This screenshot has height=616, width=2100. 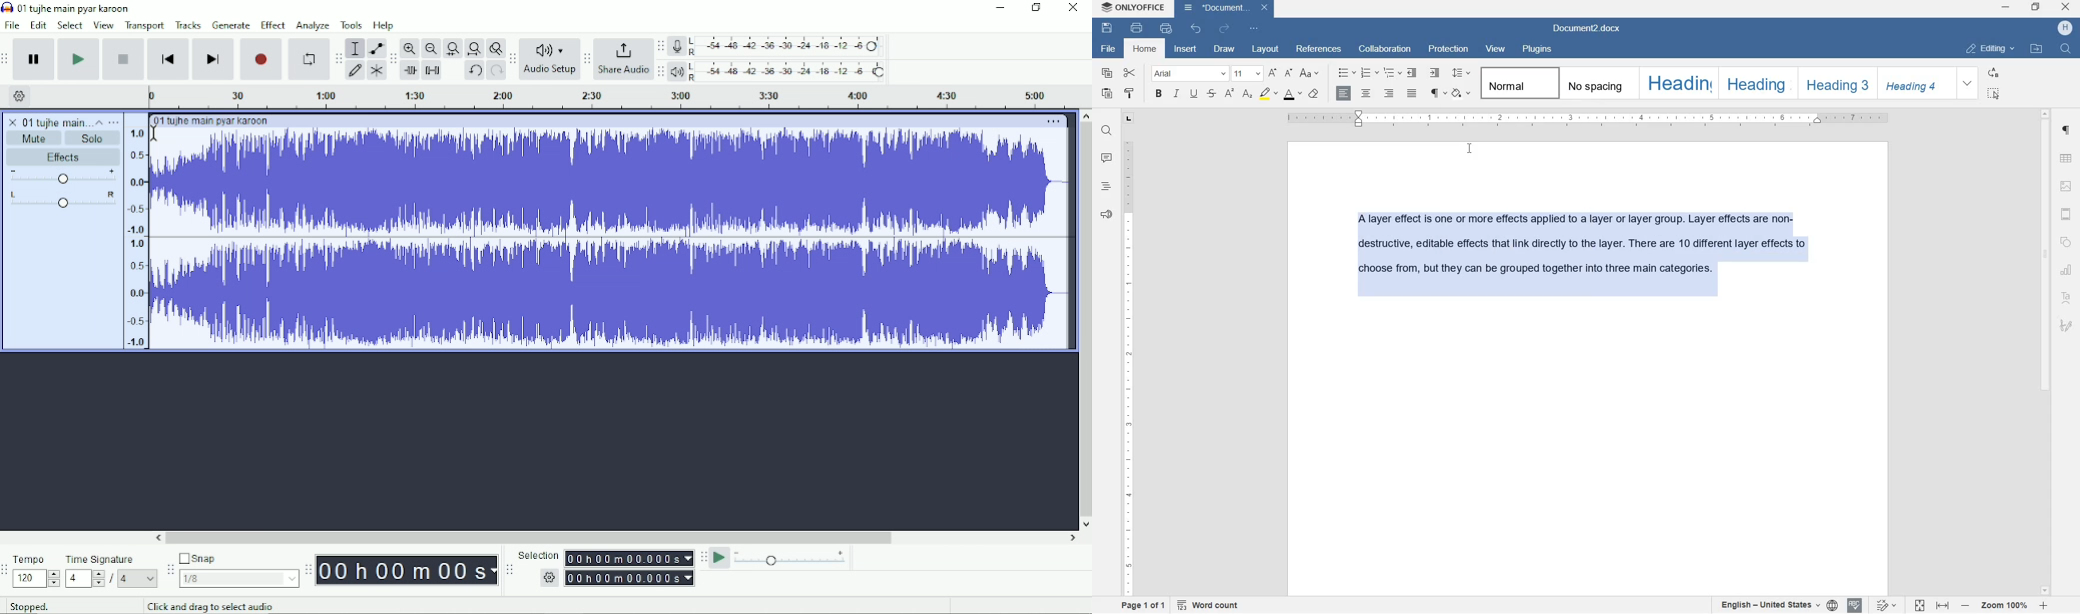 What do you see at coordinates (1208, 606) in the screenshot?
I see `word count` at bounding box center [1208, 606].